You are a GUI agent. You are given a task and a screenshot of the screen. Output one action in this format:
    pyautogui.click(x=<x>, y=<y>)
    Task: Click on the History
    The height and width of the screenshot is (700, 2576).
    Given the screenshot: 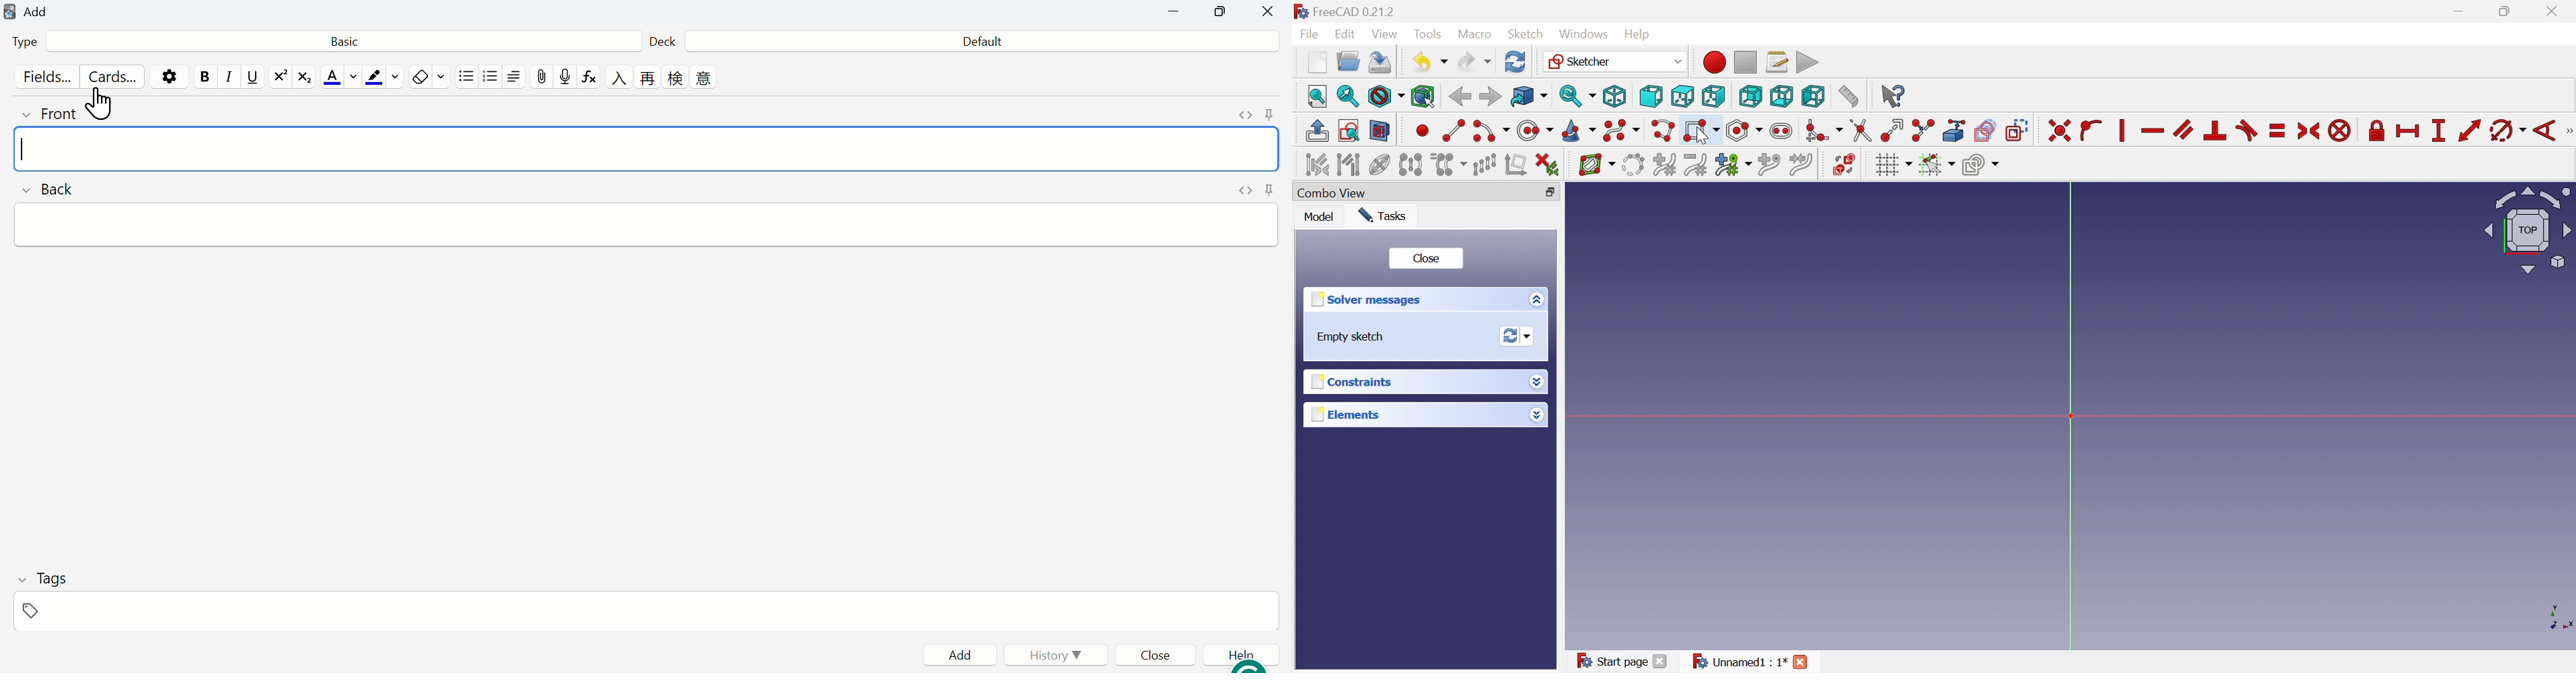 What is the action you would take?
    pyautogui.click(x=1054, y=655)
    